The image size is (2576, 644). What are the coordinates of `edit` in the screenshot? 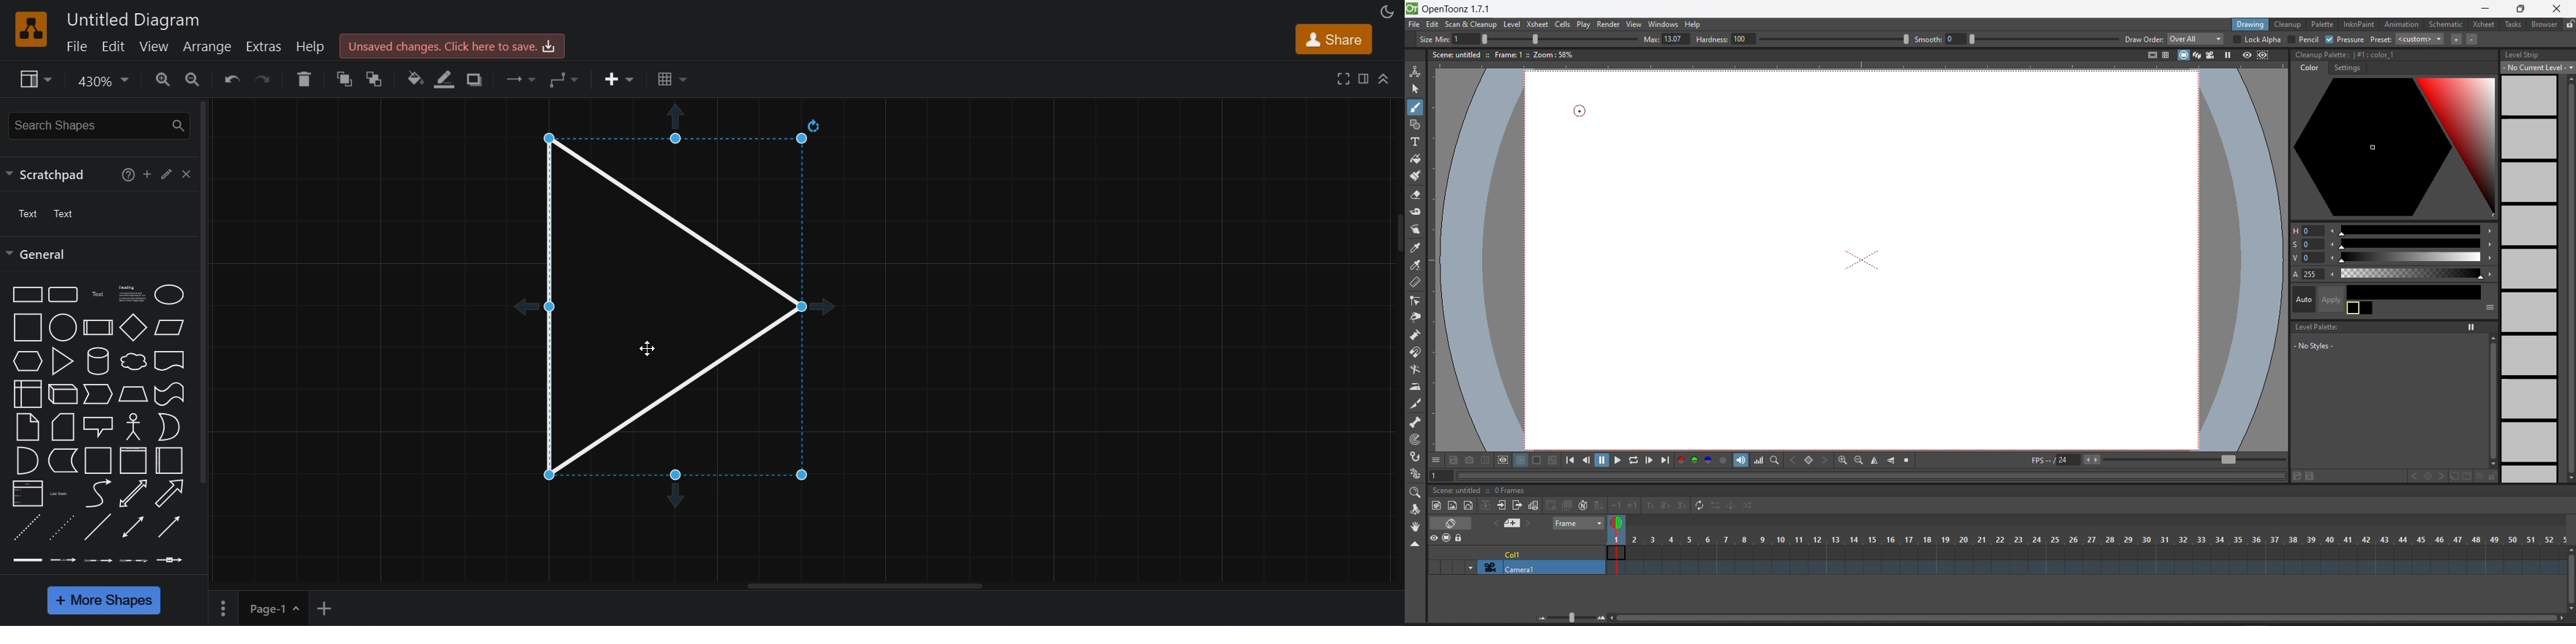 It's located at (115, 45).